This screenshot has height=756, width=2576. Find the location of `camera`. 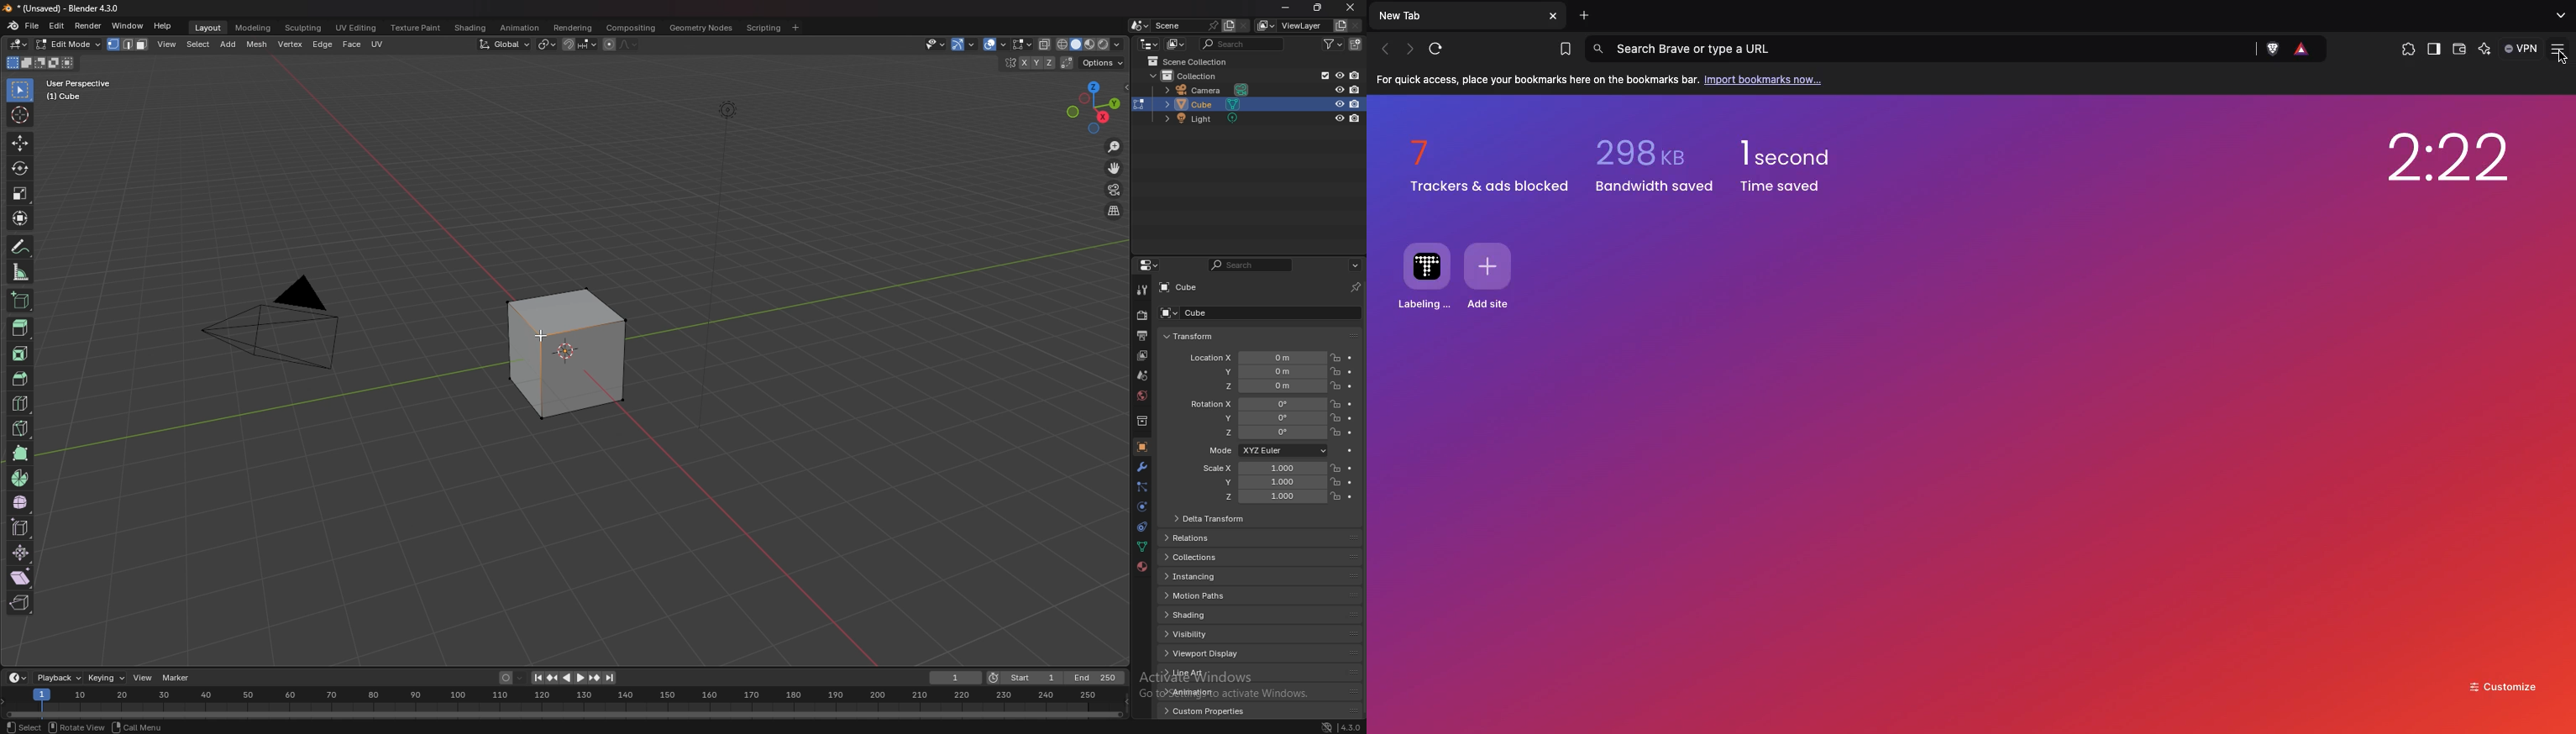

camera is located at coordinates (286, 326).